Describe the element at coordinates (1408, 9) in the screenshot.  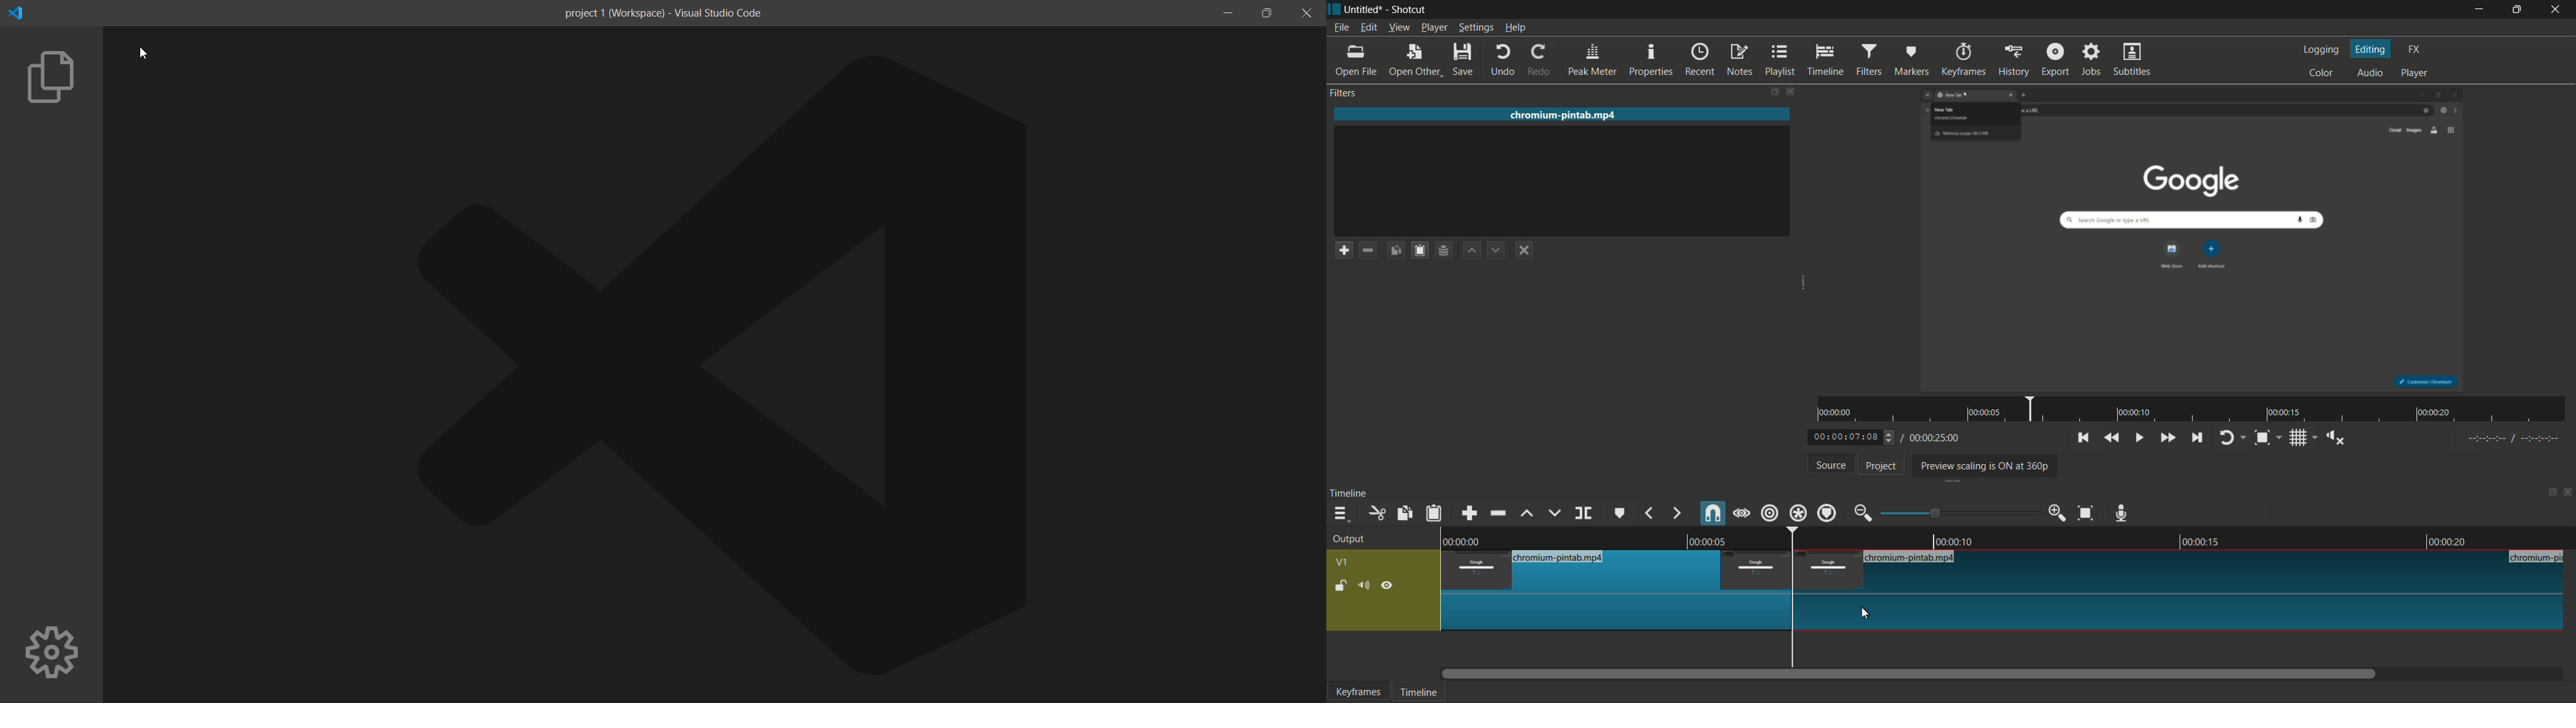
I see `app name` at that location.